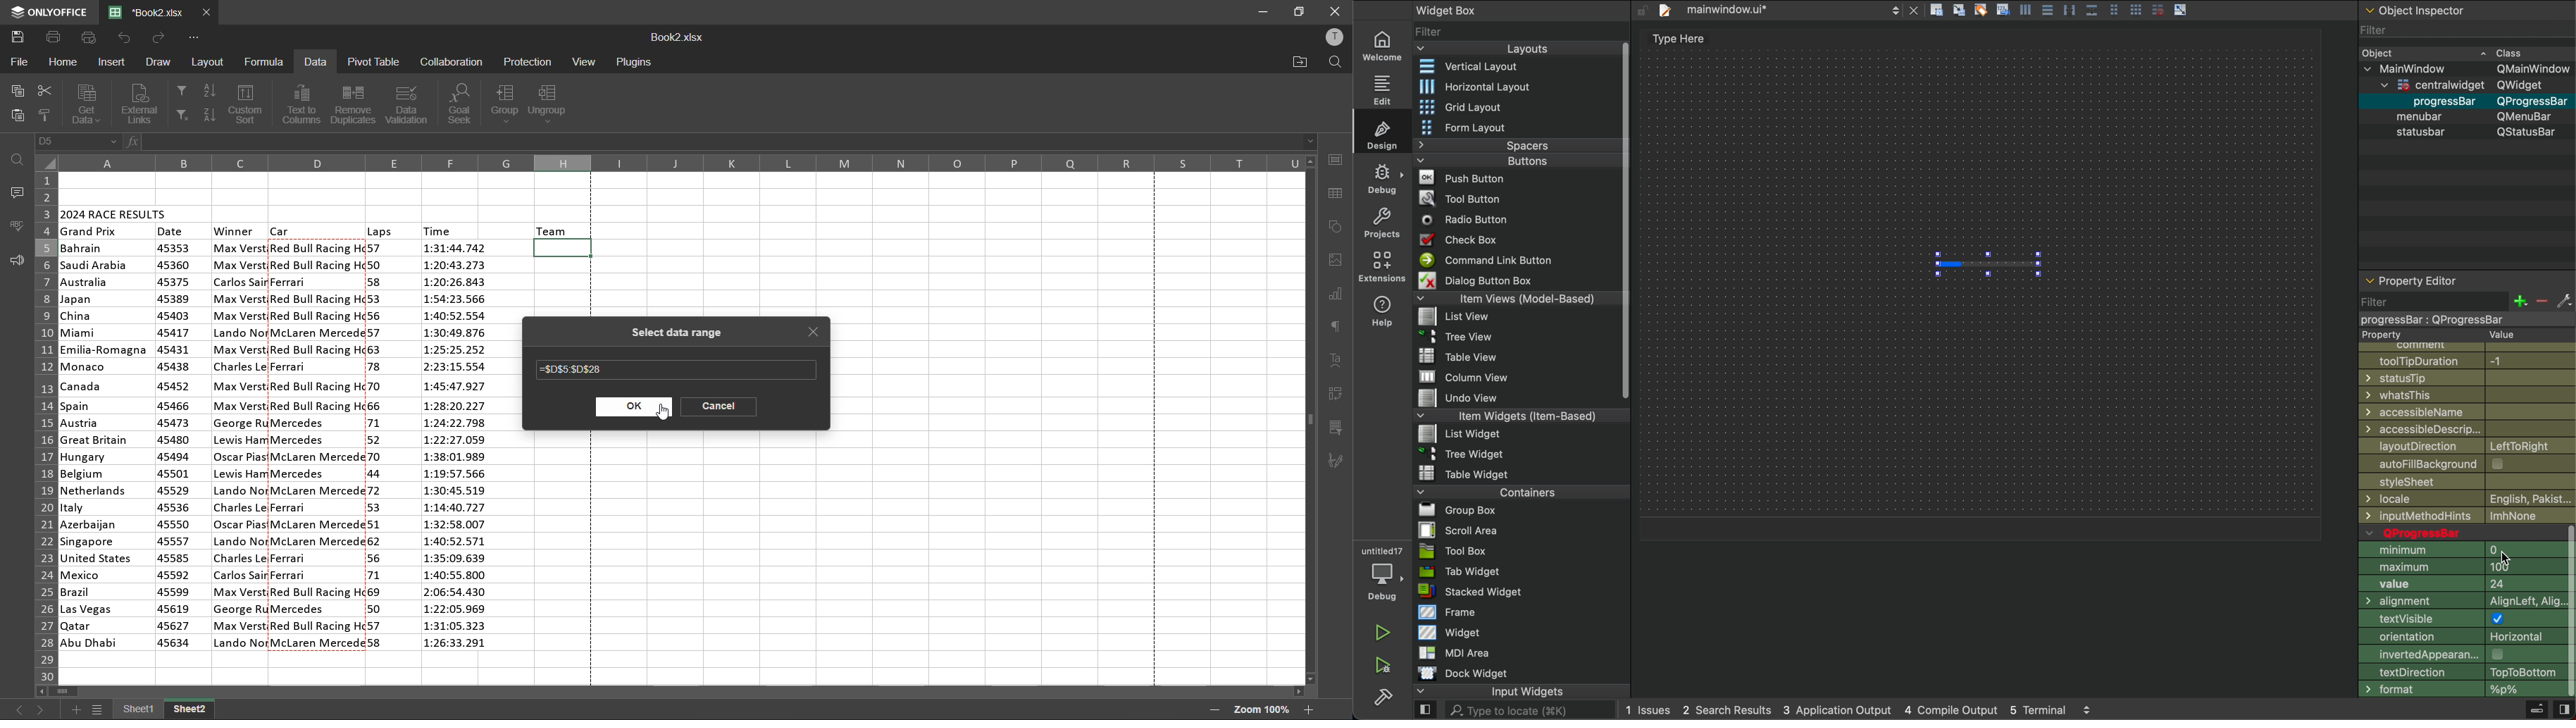  I want to click on winner, so click(235, 231).